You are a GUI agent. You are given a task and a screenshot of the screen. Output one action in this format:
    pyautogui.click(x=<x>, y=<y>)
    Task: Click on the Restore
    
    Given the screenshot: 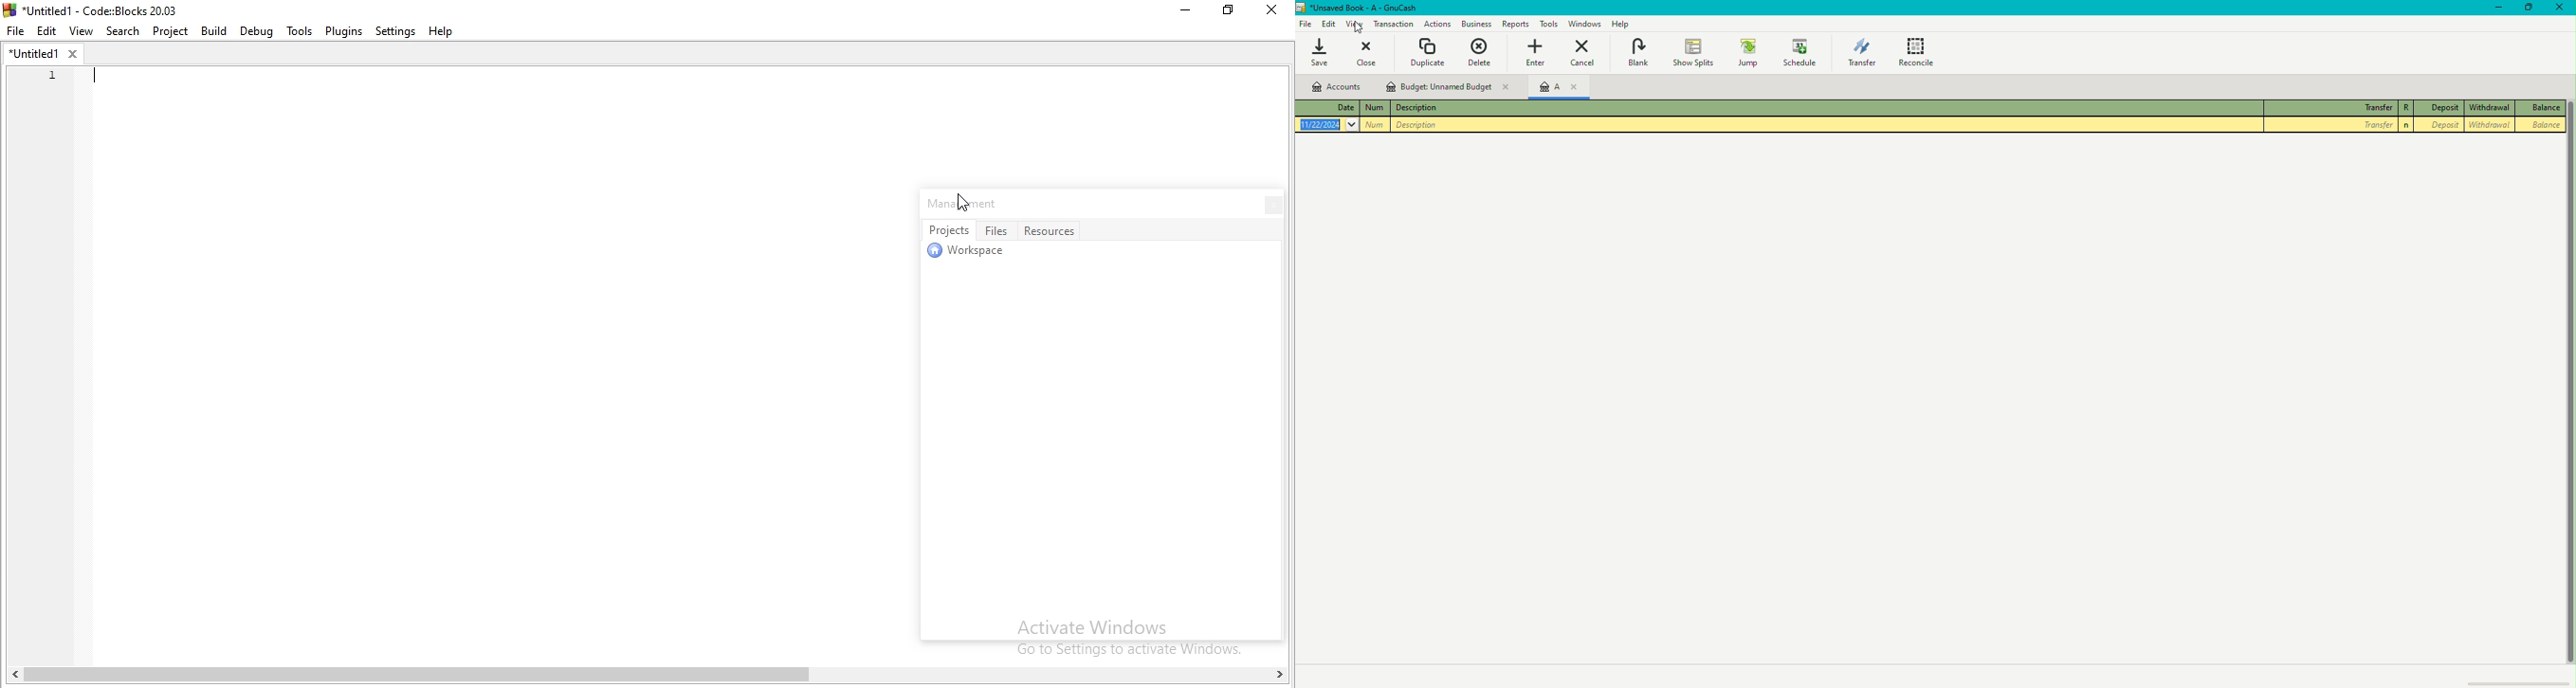 What is the action you would take?
    pyautogui.click(x=1228, y=14)
    